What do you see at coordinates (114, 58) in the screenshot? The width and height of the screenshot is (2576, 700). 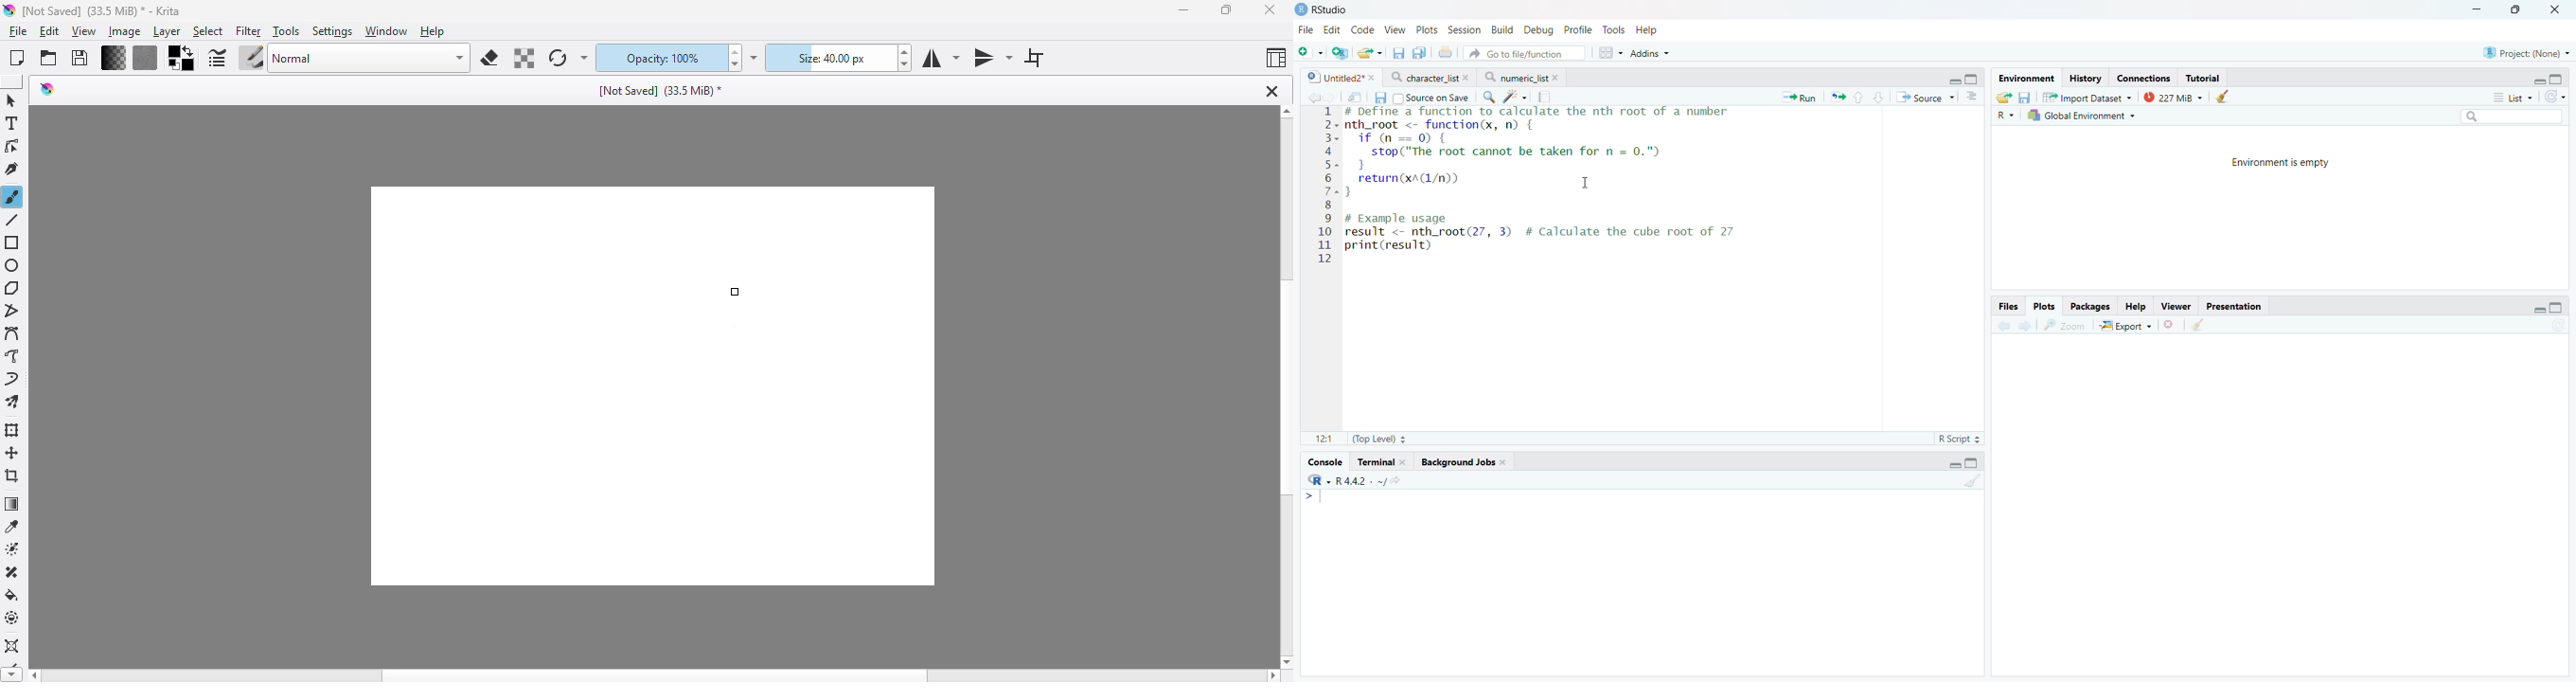 I see `fill gradients` at bounding box center [114, 58].